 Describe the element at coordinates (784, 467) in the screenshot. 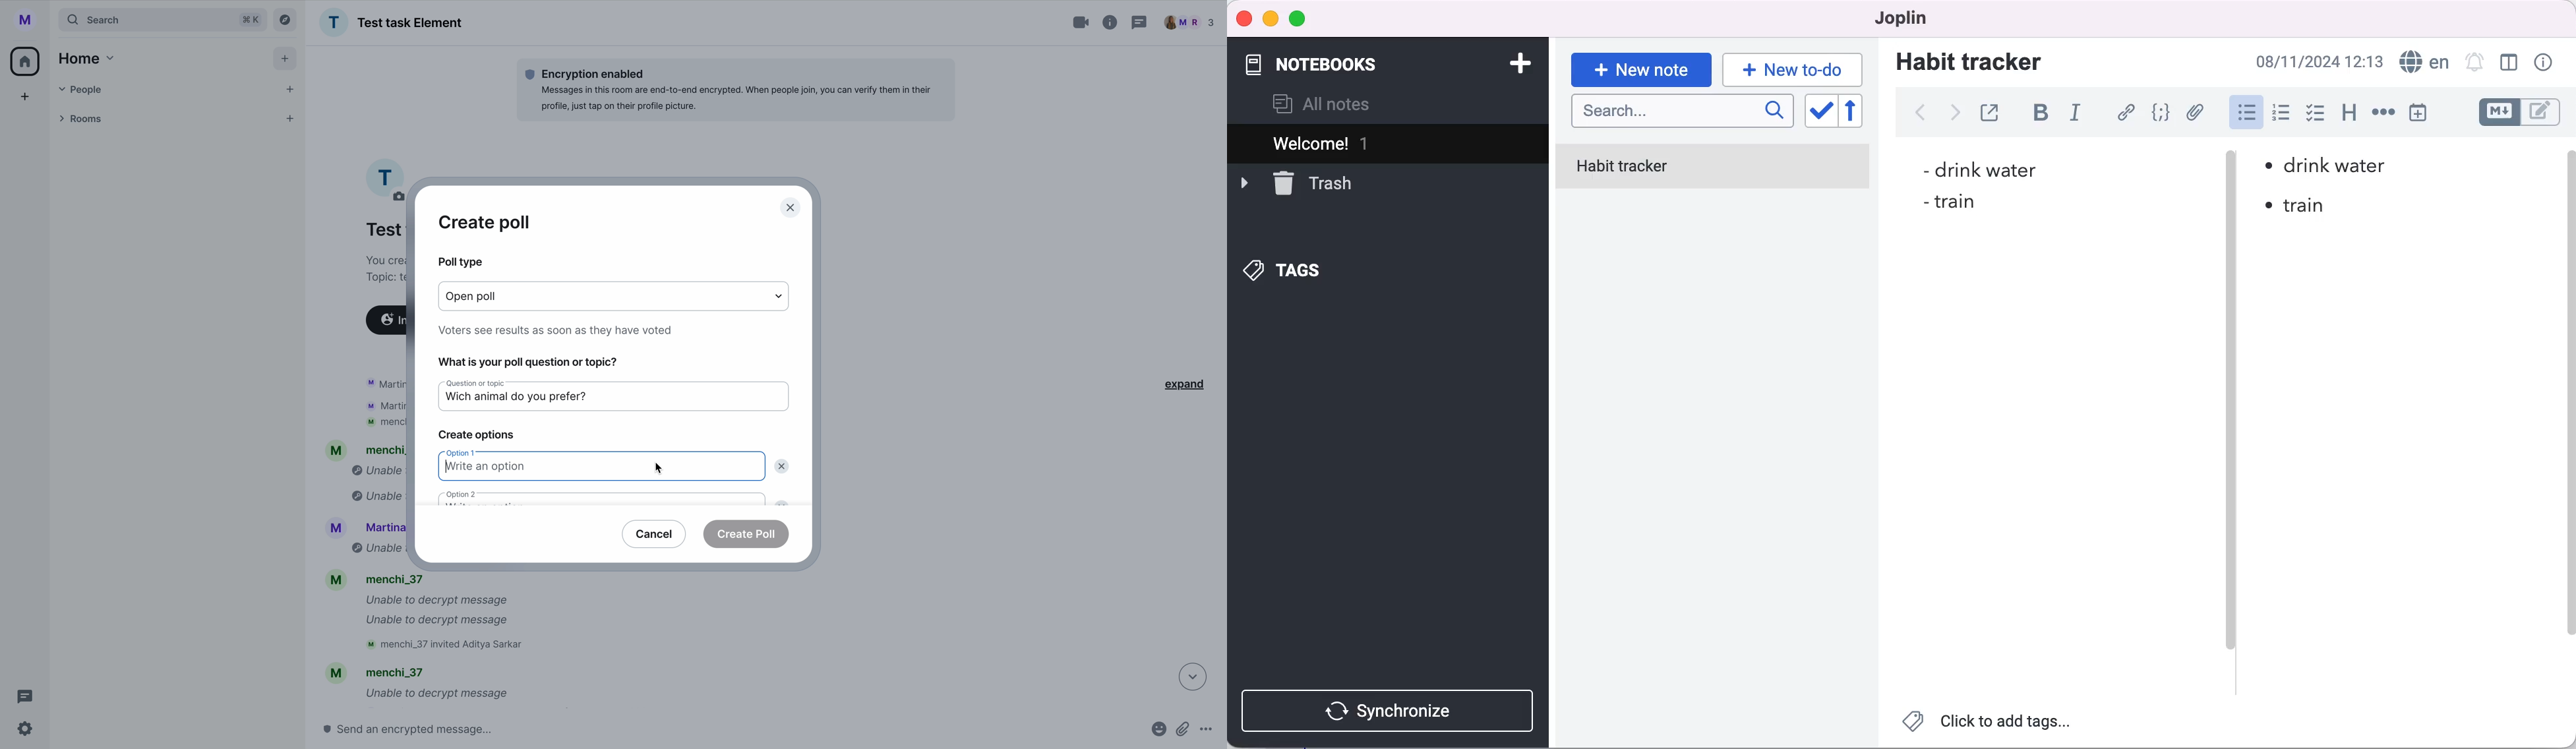

I see `delete` at that location.